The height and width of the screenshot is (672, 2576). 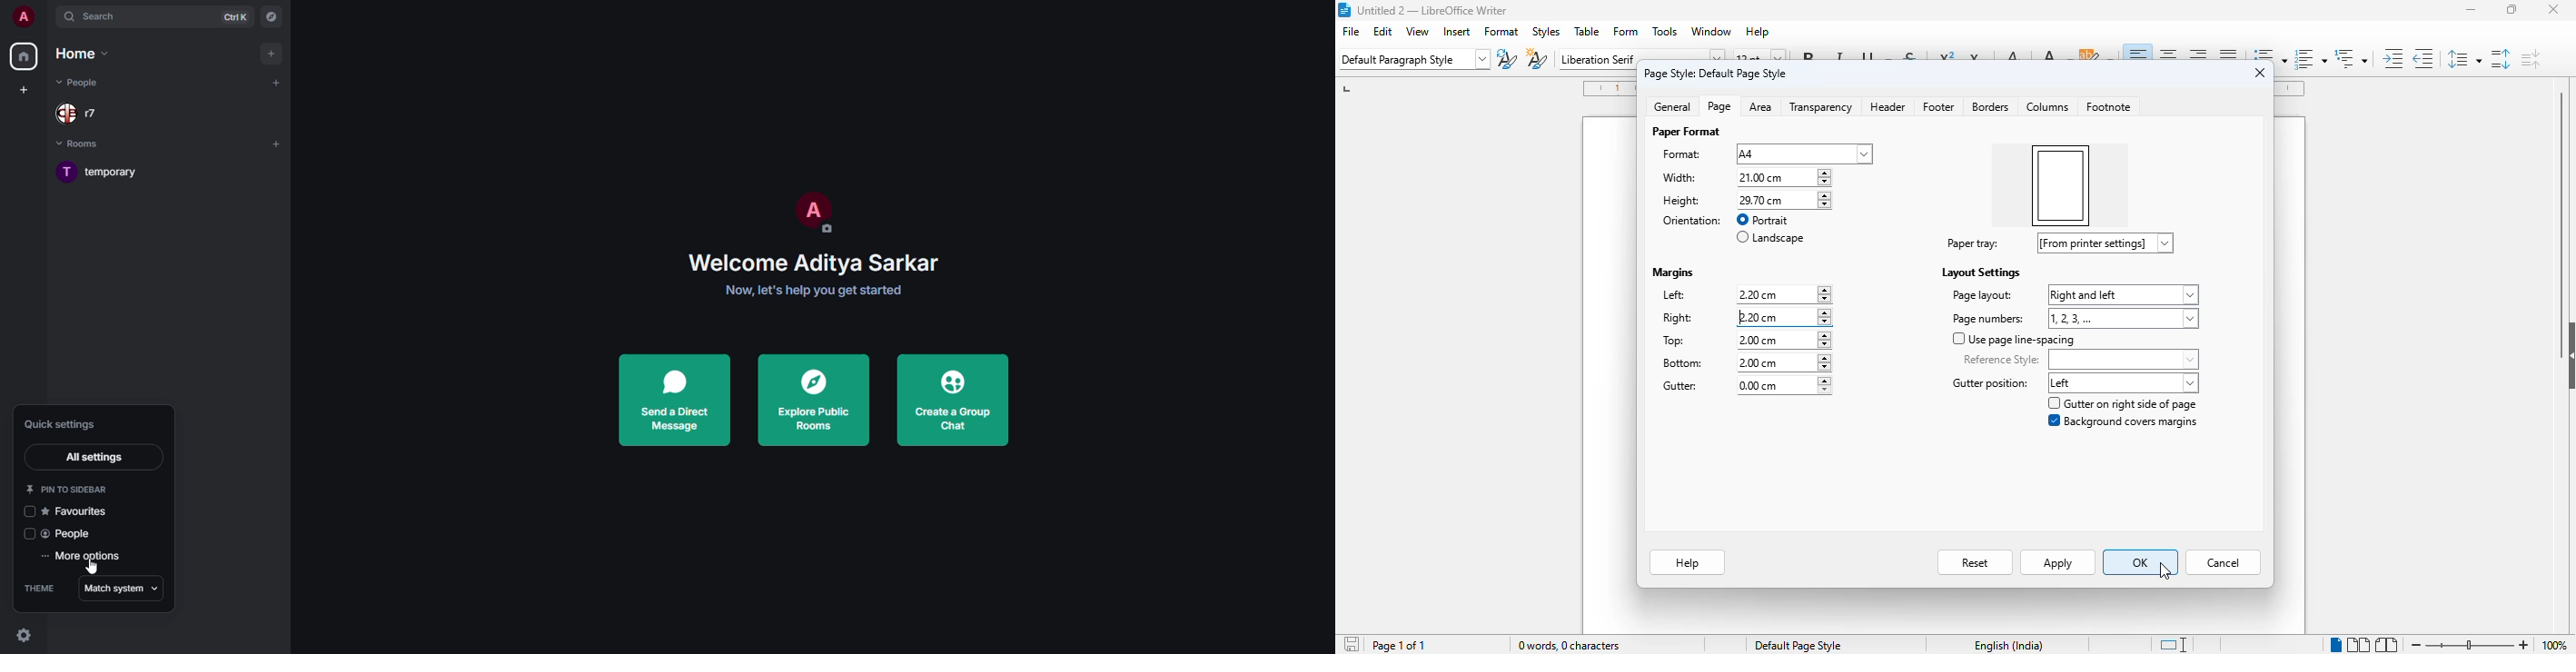 I want to click on room, so click(x=113, y=175).